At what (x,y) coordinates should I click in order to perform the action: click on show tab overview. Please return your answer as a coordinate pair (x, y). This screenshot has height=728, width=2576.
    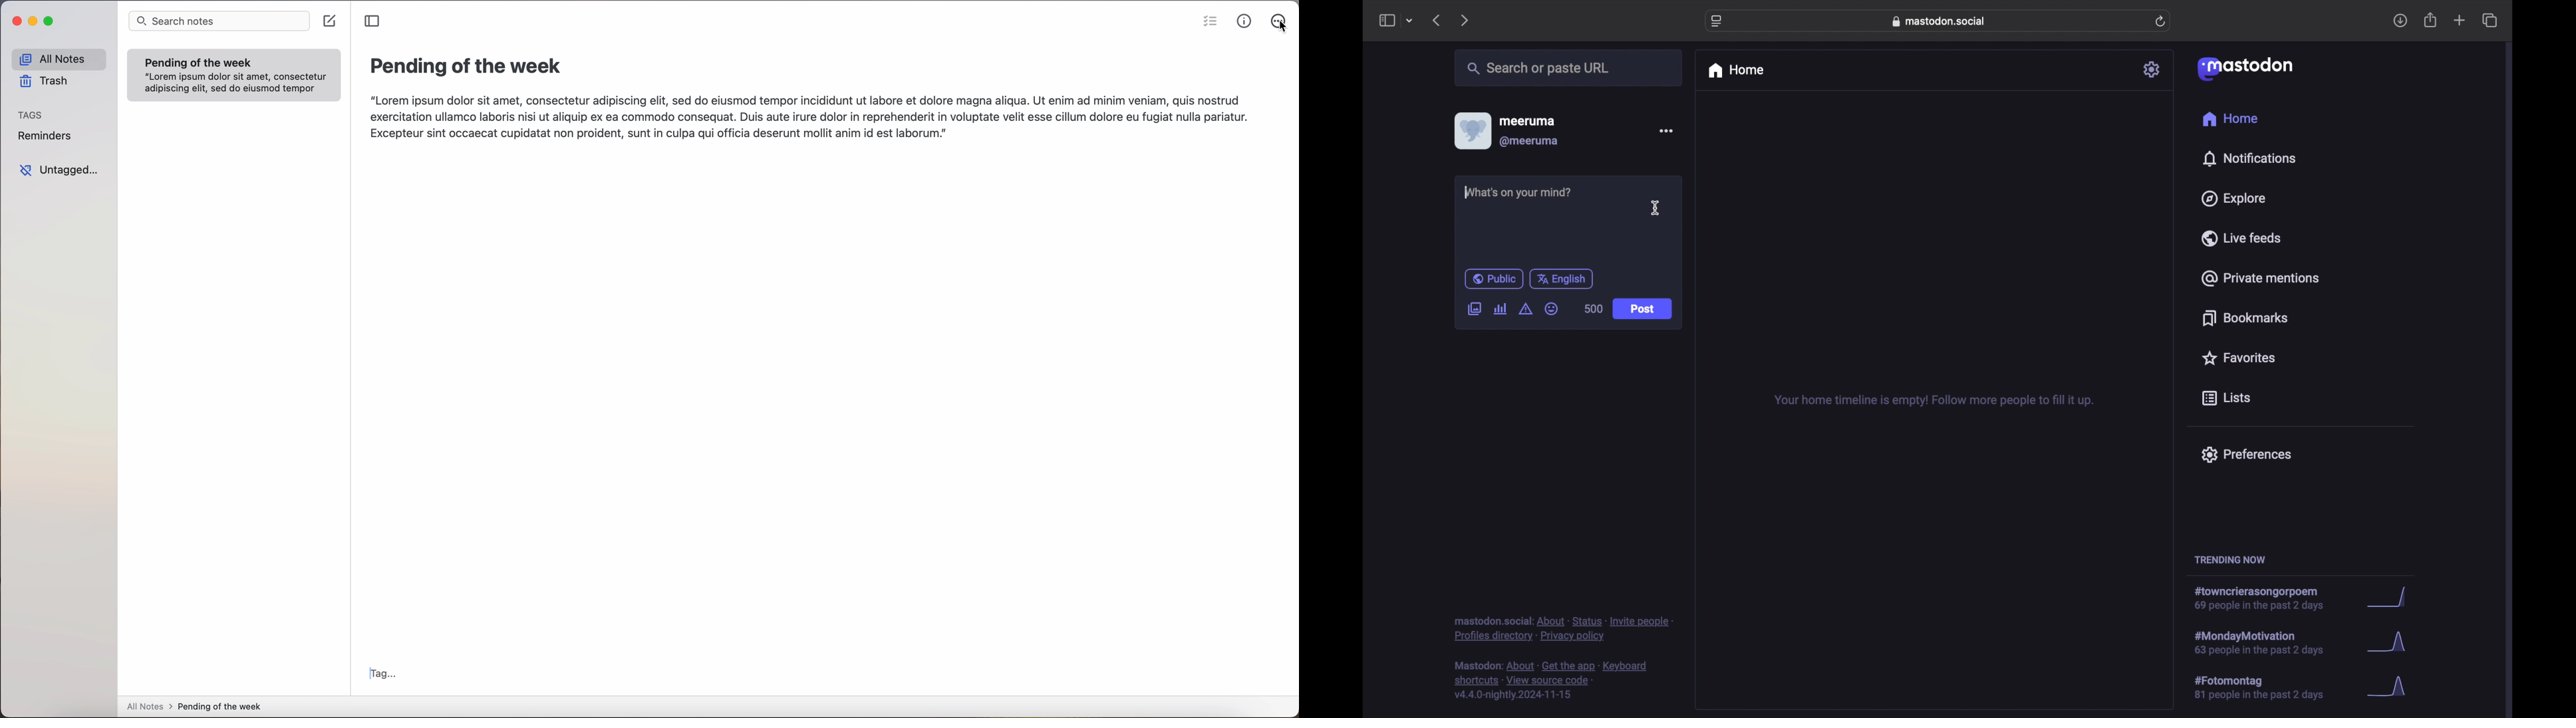
    Looking at the image, I should click on (2490, 21).